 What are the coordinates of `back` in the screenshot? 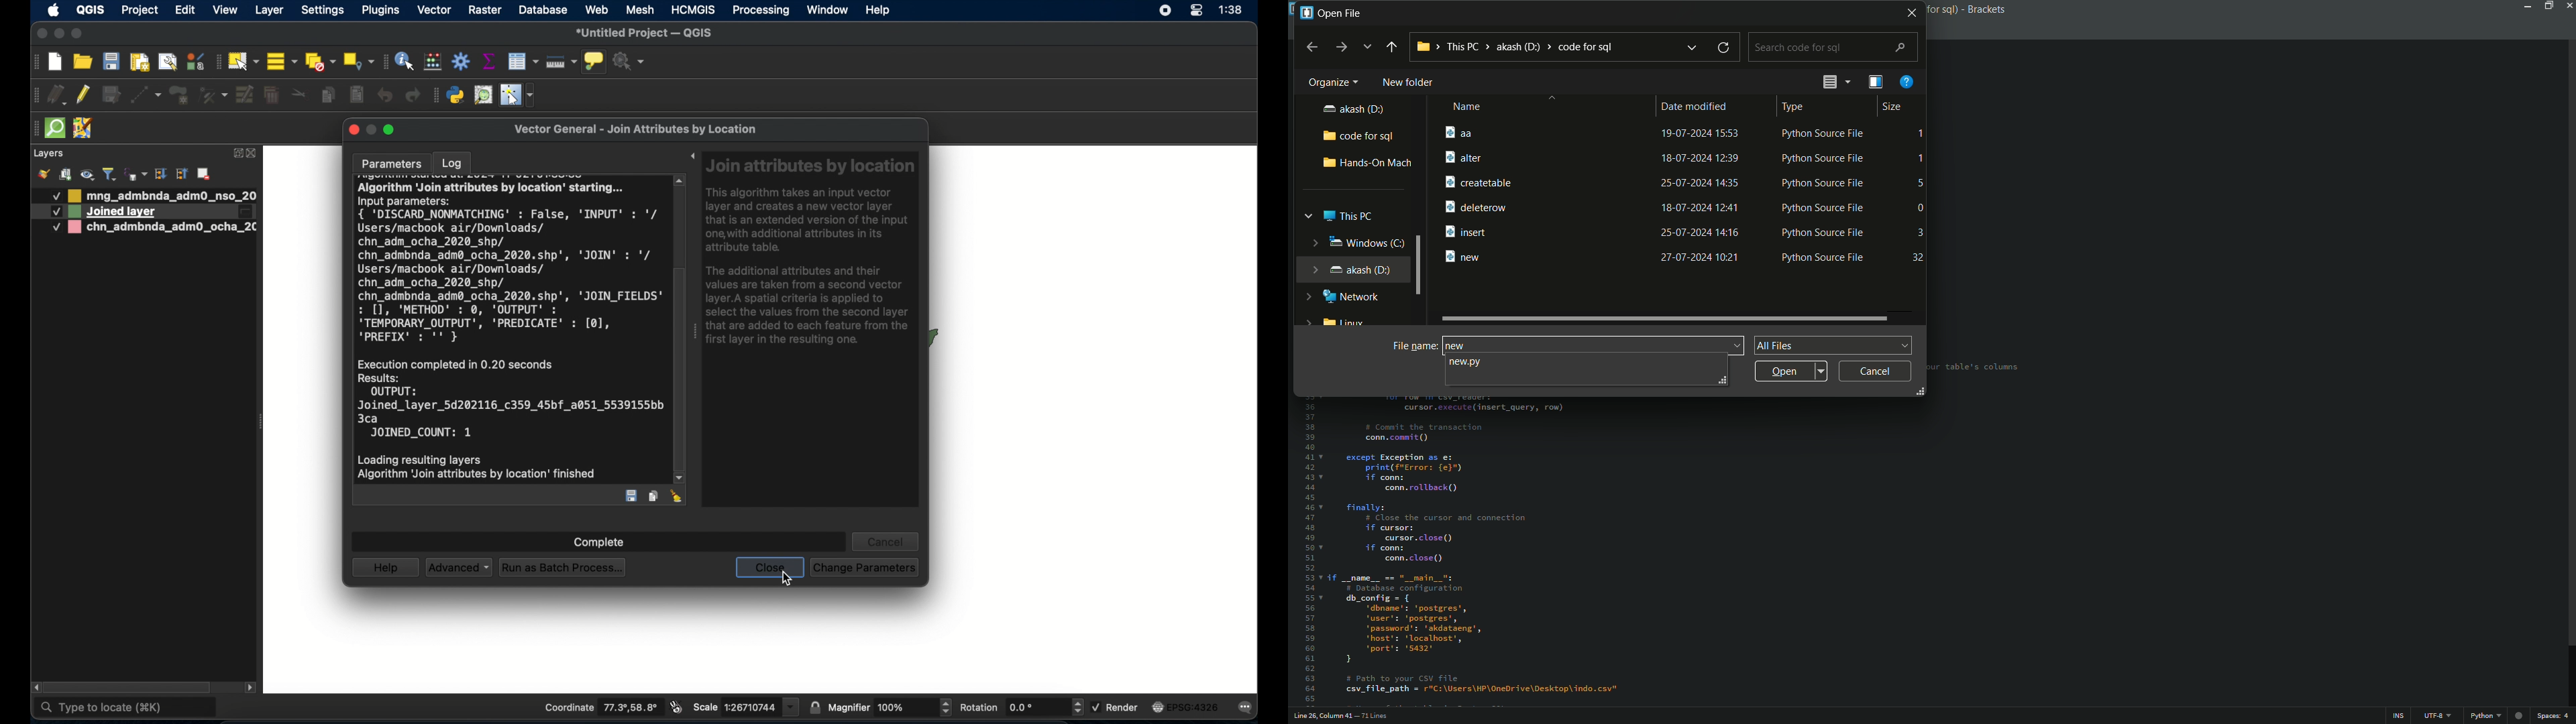 It's located at (1391, 46).